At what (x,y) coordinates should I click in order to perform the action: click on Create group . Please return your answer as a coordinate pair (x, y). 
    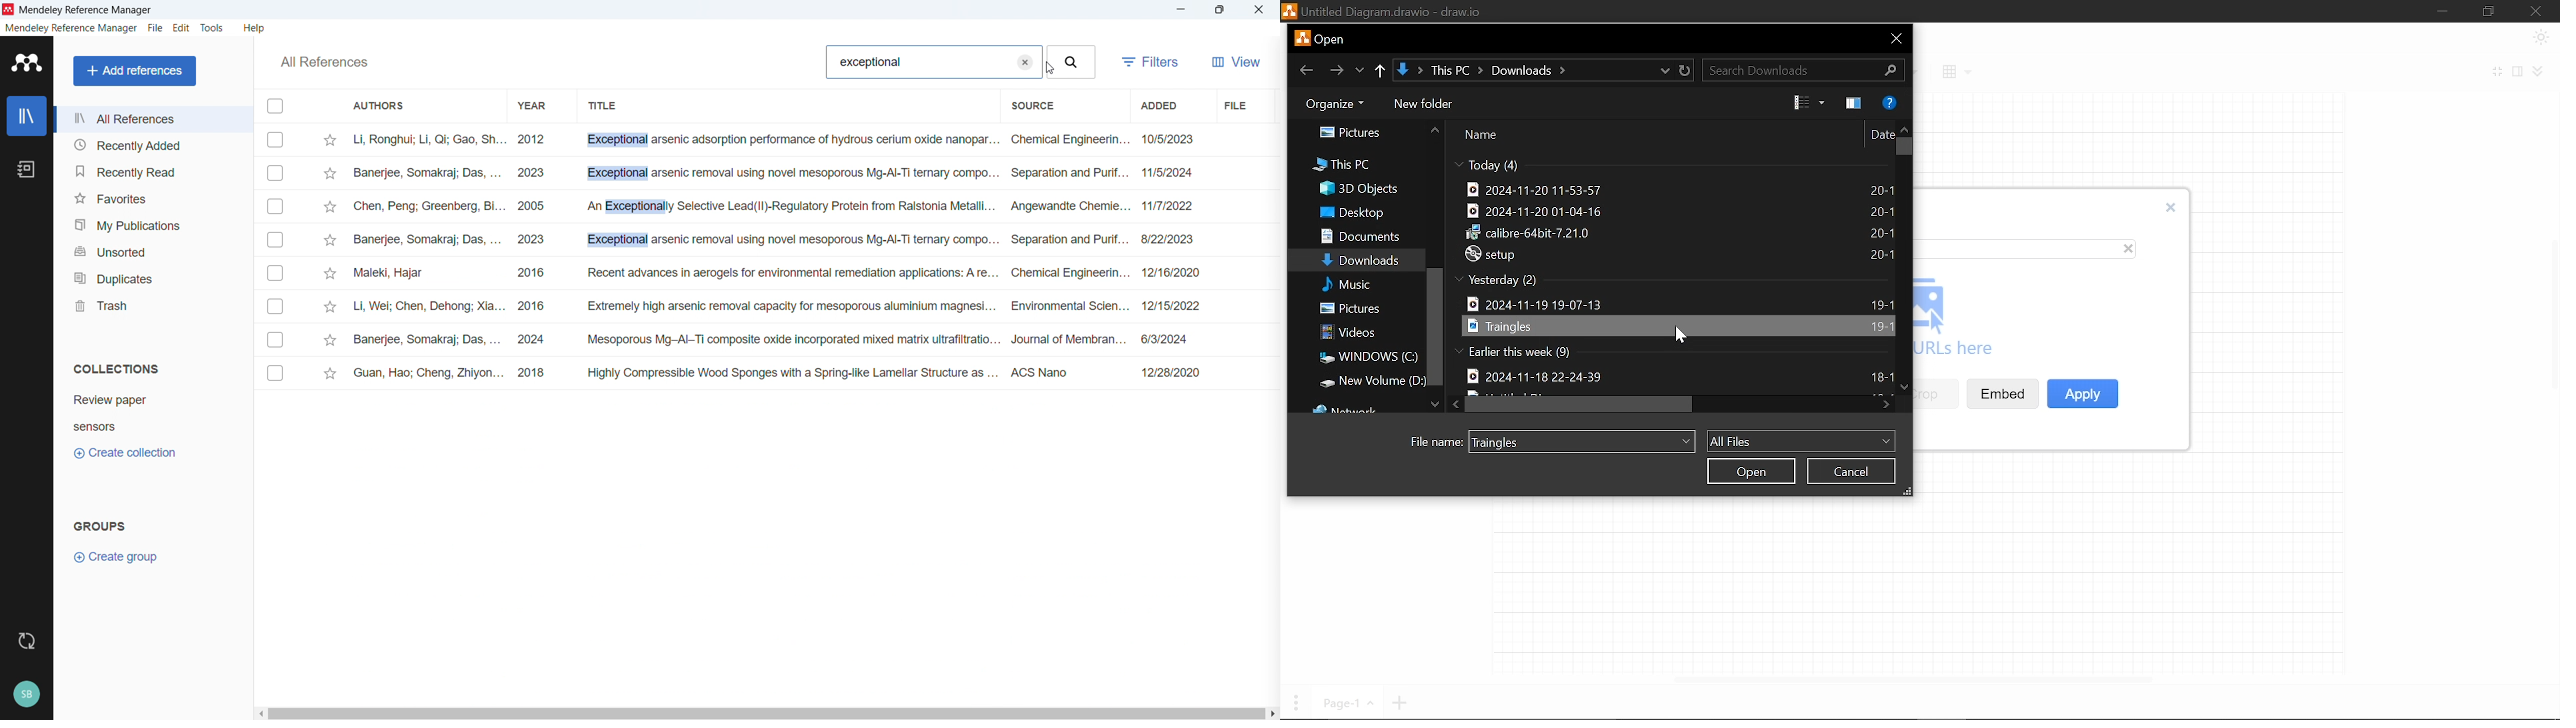
    Looking at the image, I should click on (119, 557).